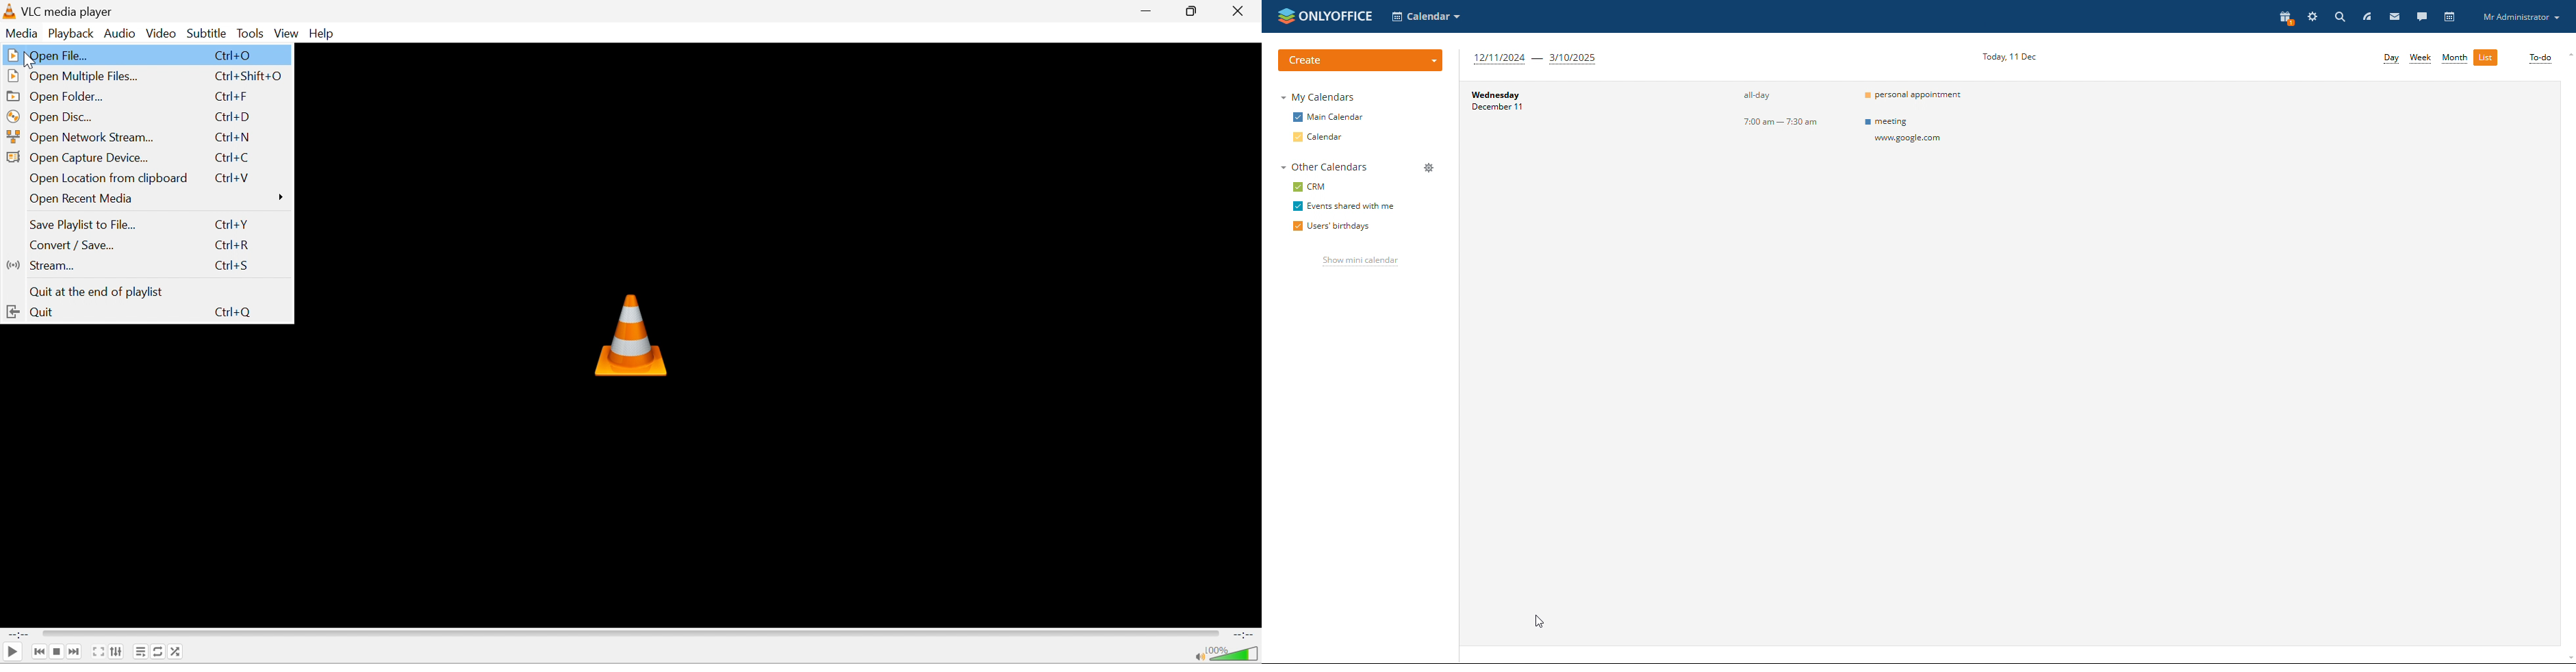  Describe the element at coordinates (30, 312) in the screenshot. I see `Quit` at that location.